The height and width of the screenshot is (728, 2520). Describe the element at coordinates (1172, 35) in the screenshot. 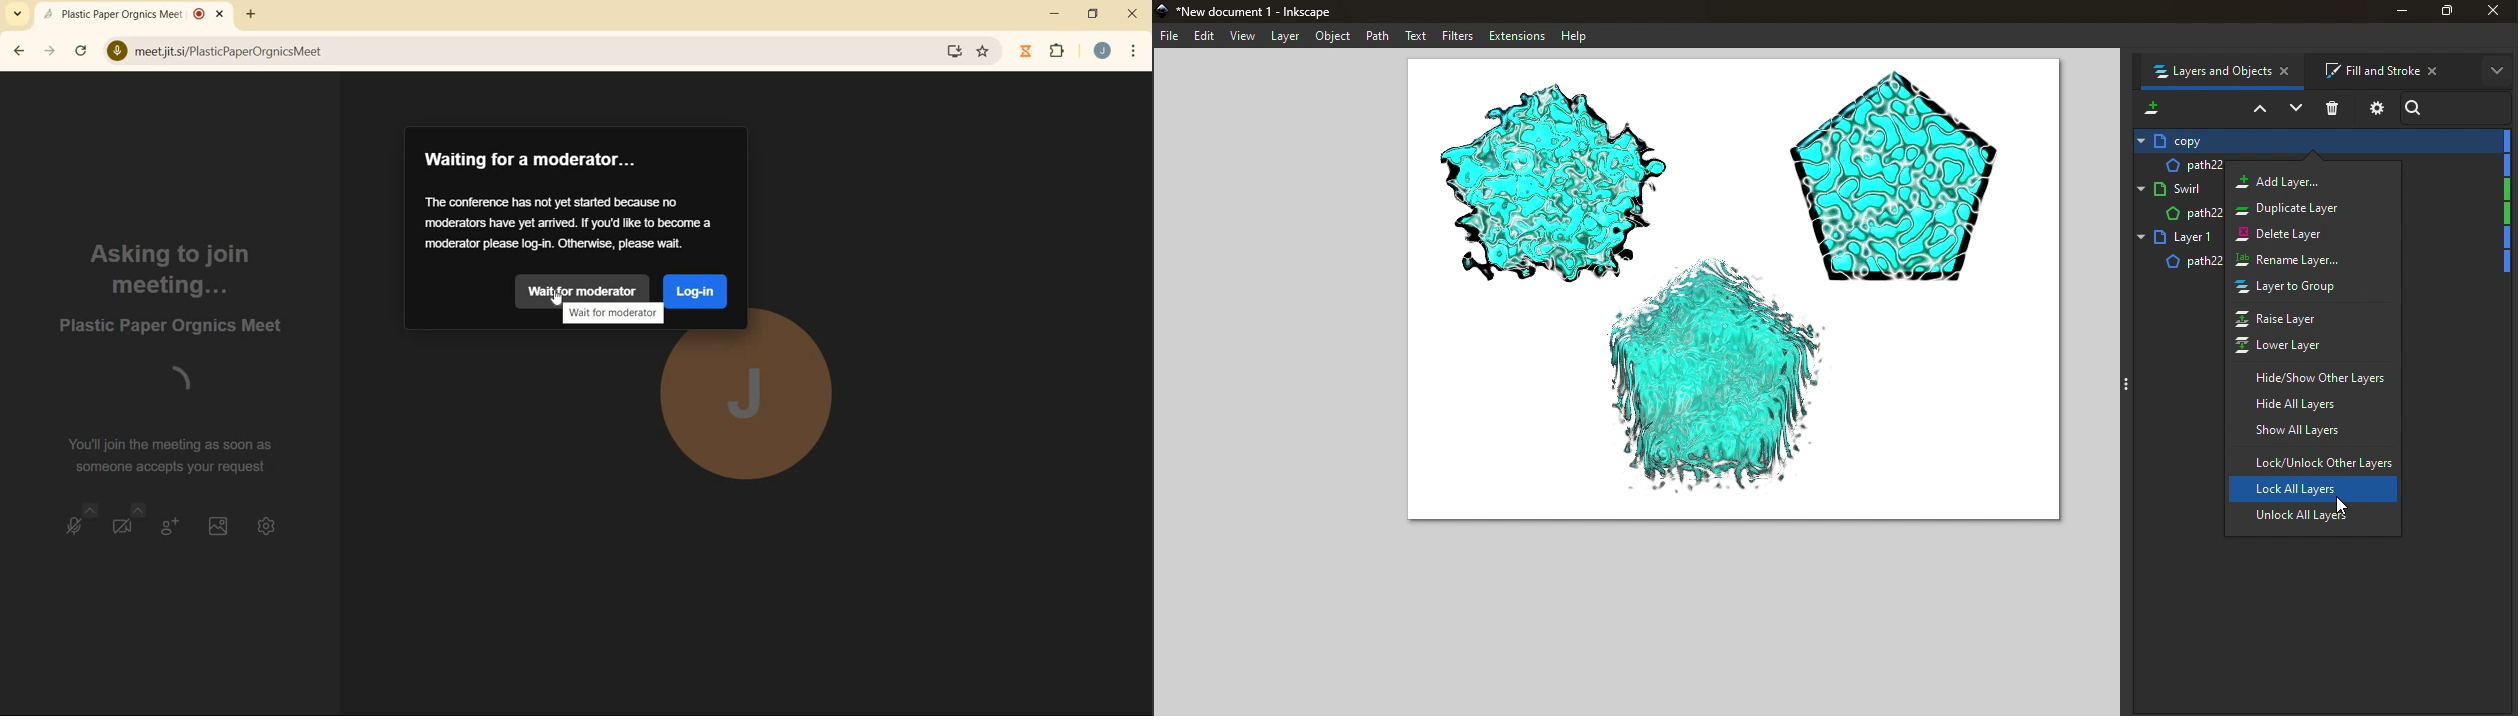

I see `File` at that location.